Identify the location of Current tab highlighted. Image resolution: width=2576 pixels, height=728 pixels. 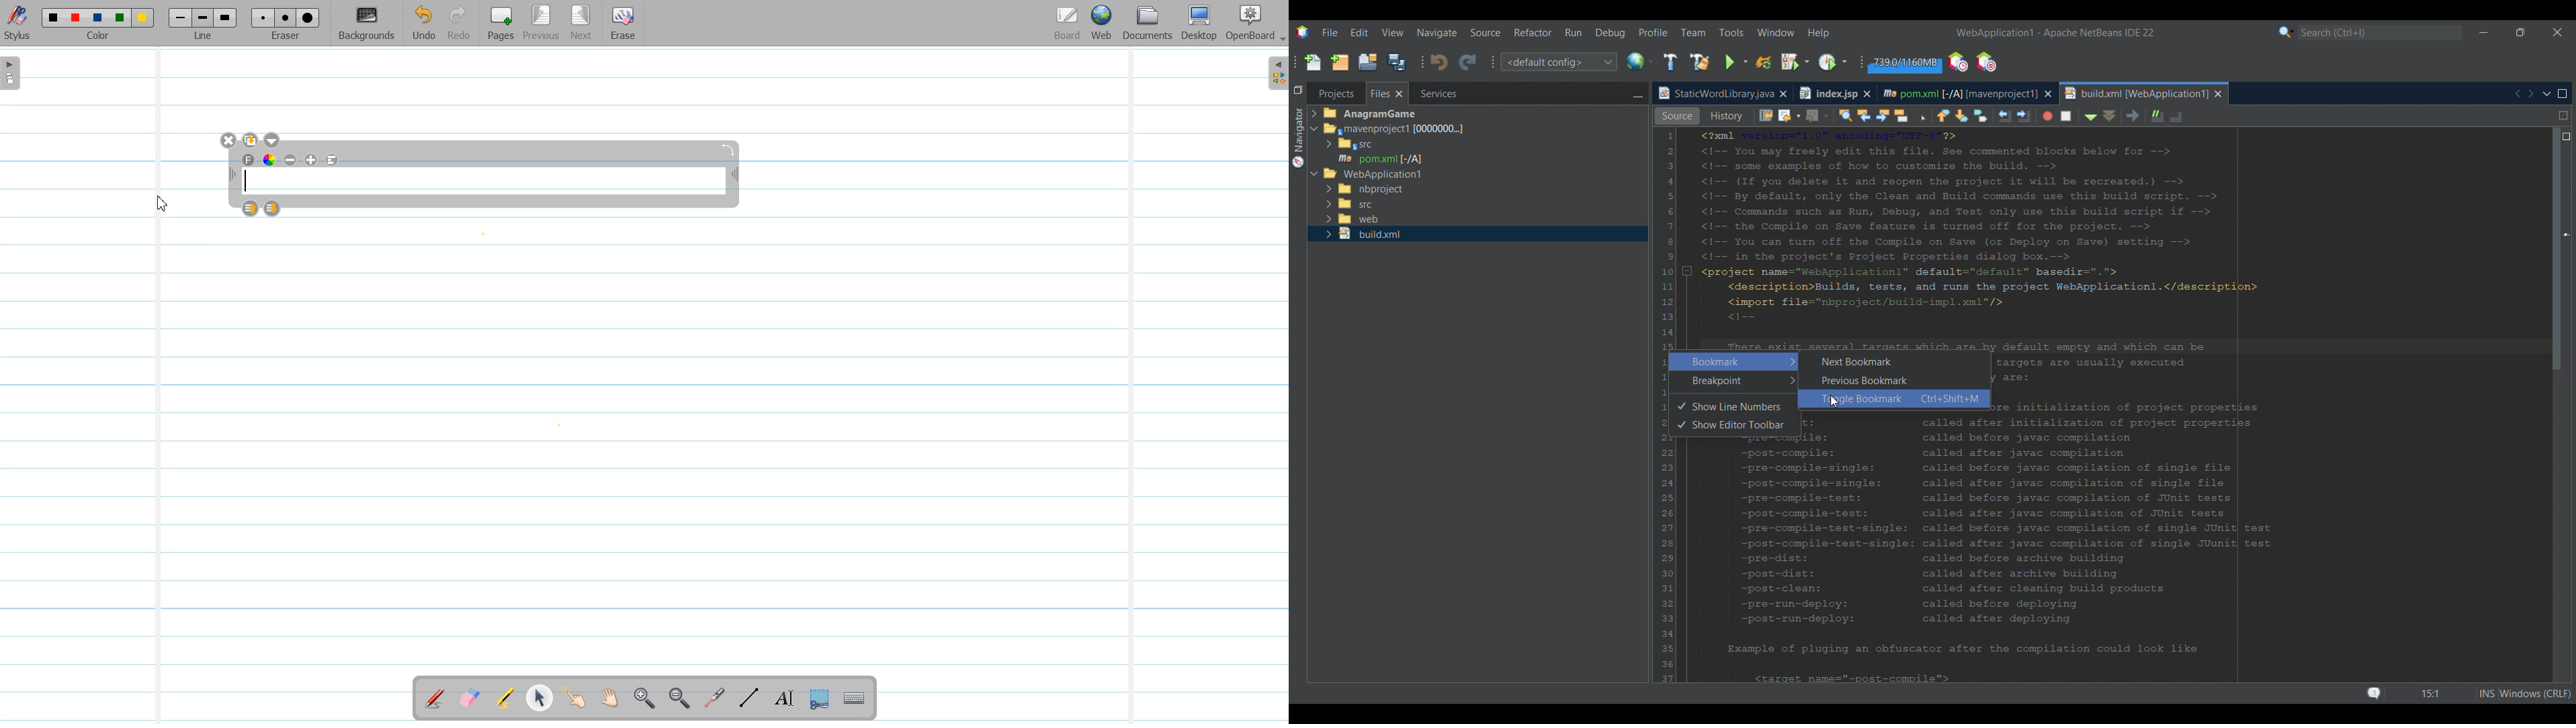
(1715, 94).